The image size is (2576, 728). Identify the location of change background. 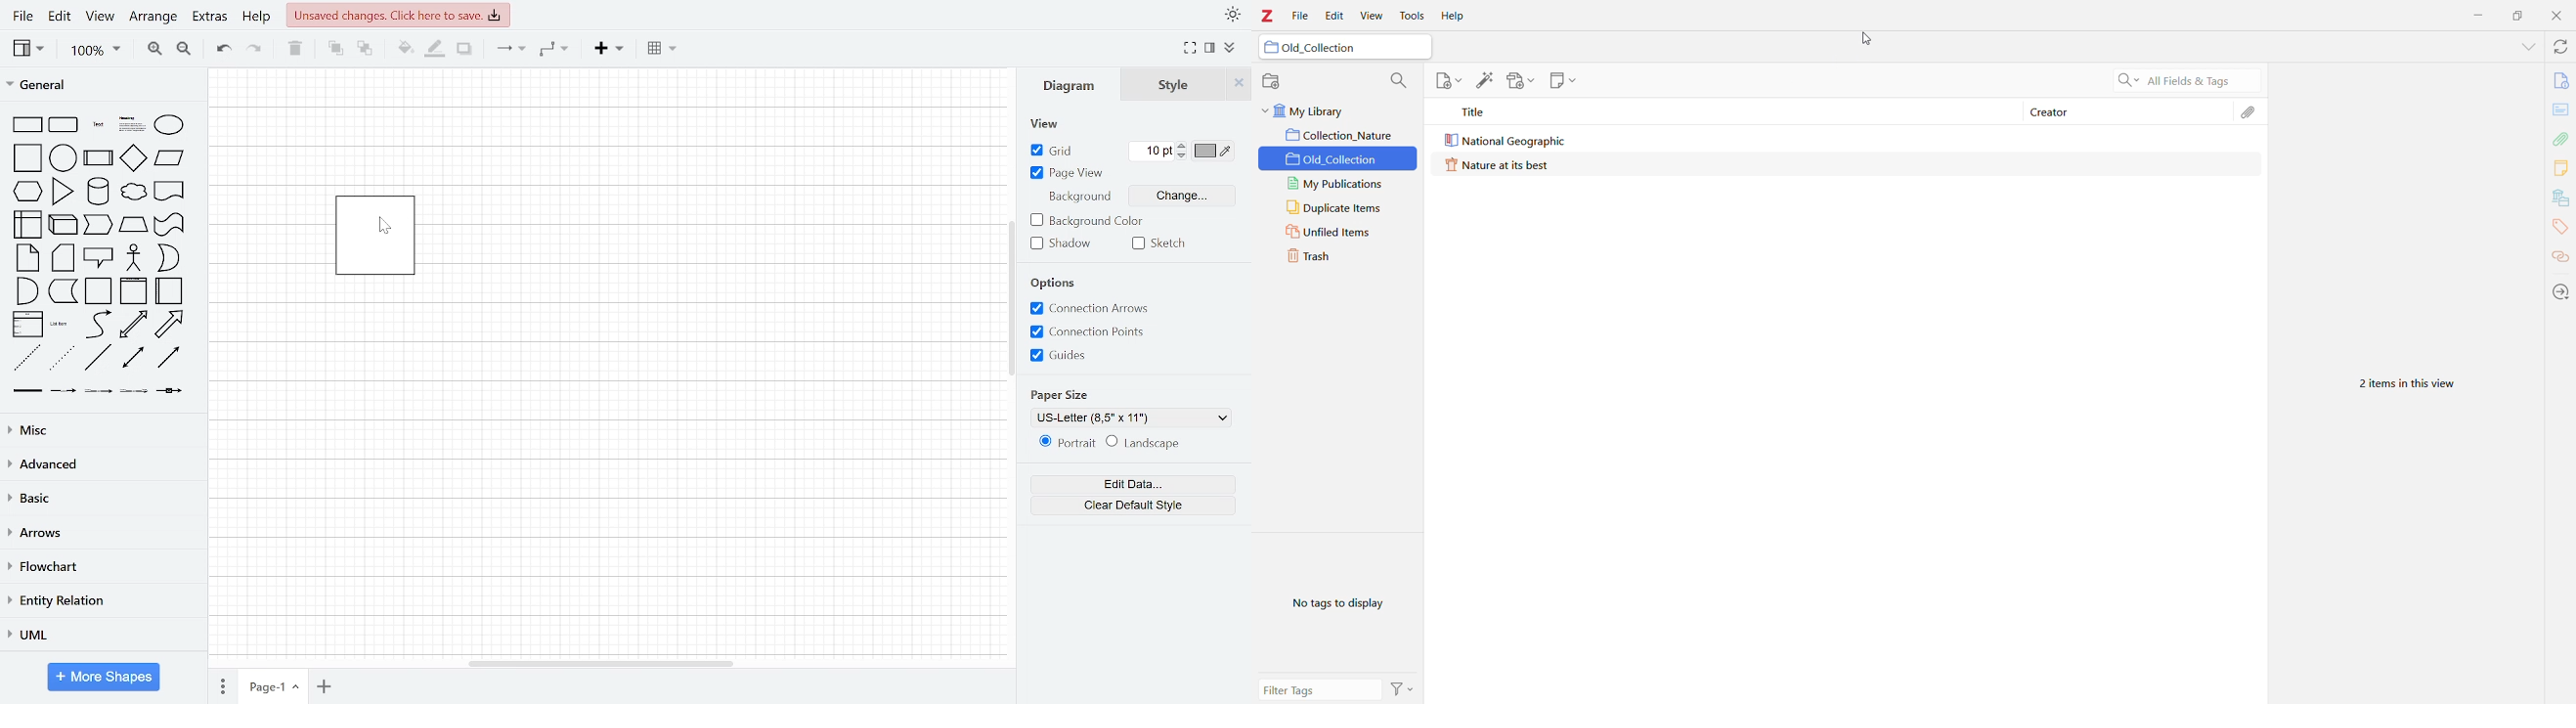
(1176, 196).